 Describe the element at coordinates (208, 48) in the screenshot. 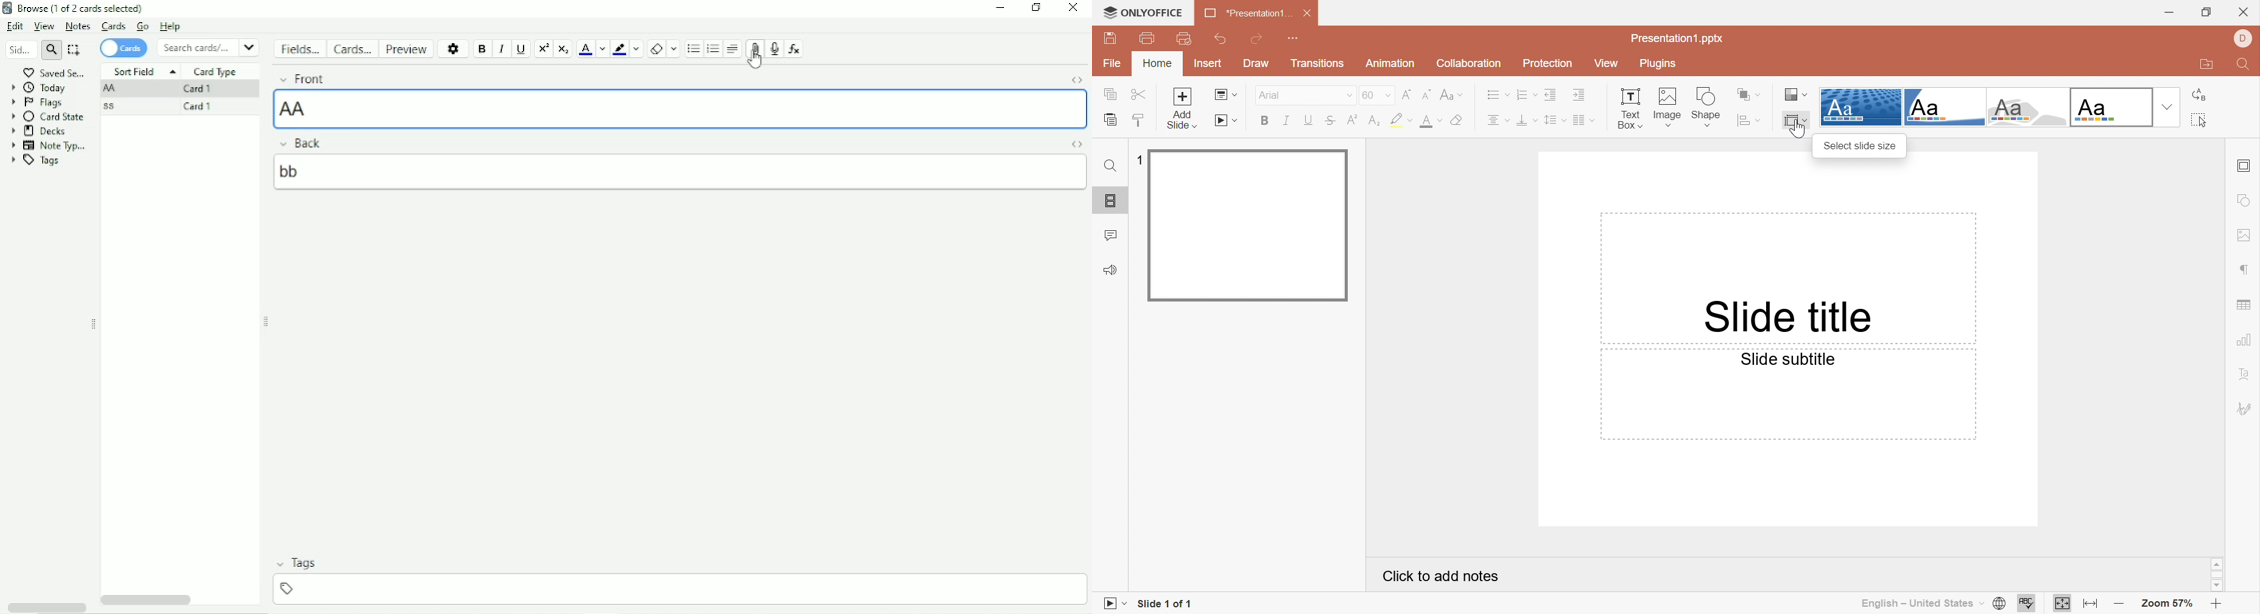

I see `Search ` at that location.